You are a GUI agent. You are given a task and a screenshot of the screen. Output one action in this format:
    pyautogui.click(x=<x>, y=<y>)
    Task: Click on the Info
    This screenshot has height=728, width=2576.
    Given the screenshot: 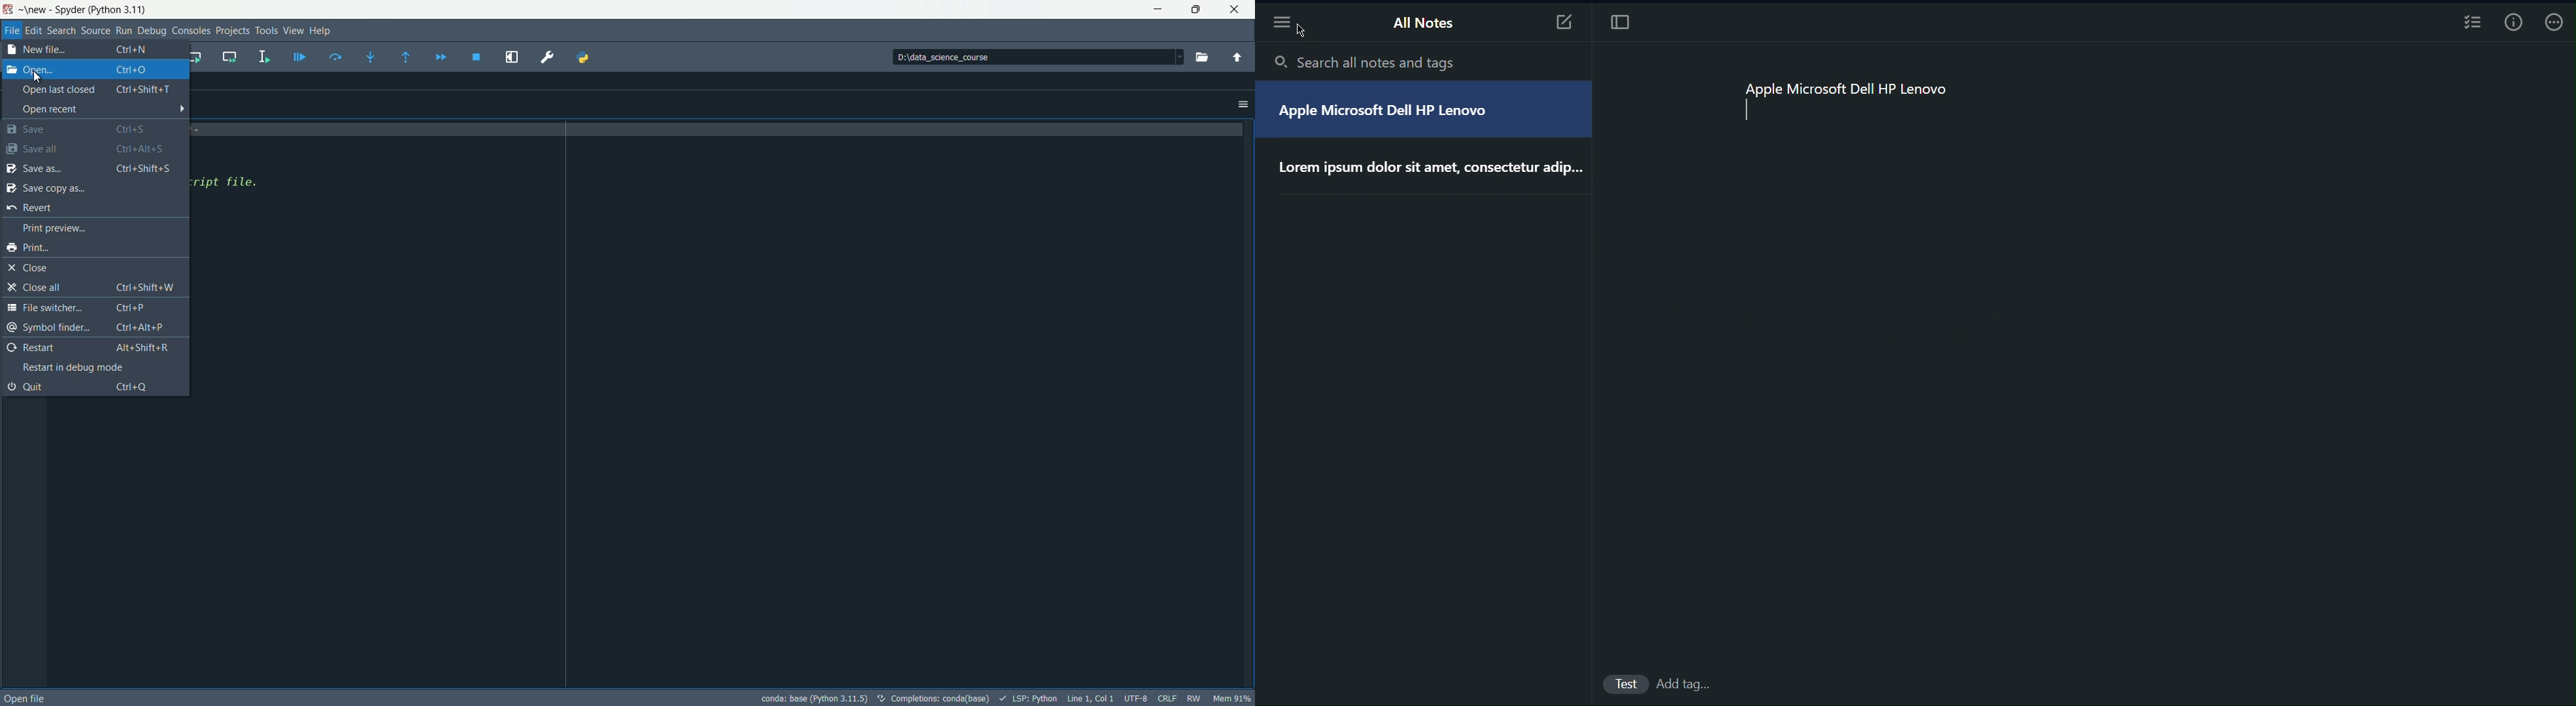 What is the action you would take?
    pyautogui.click(x=2513, y=21)
    